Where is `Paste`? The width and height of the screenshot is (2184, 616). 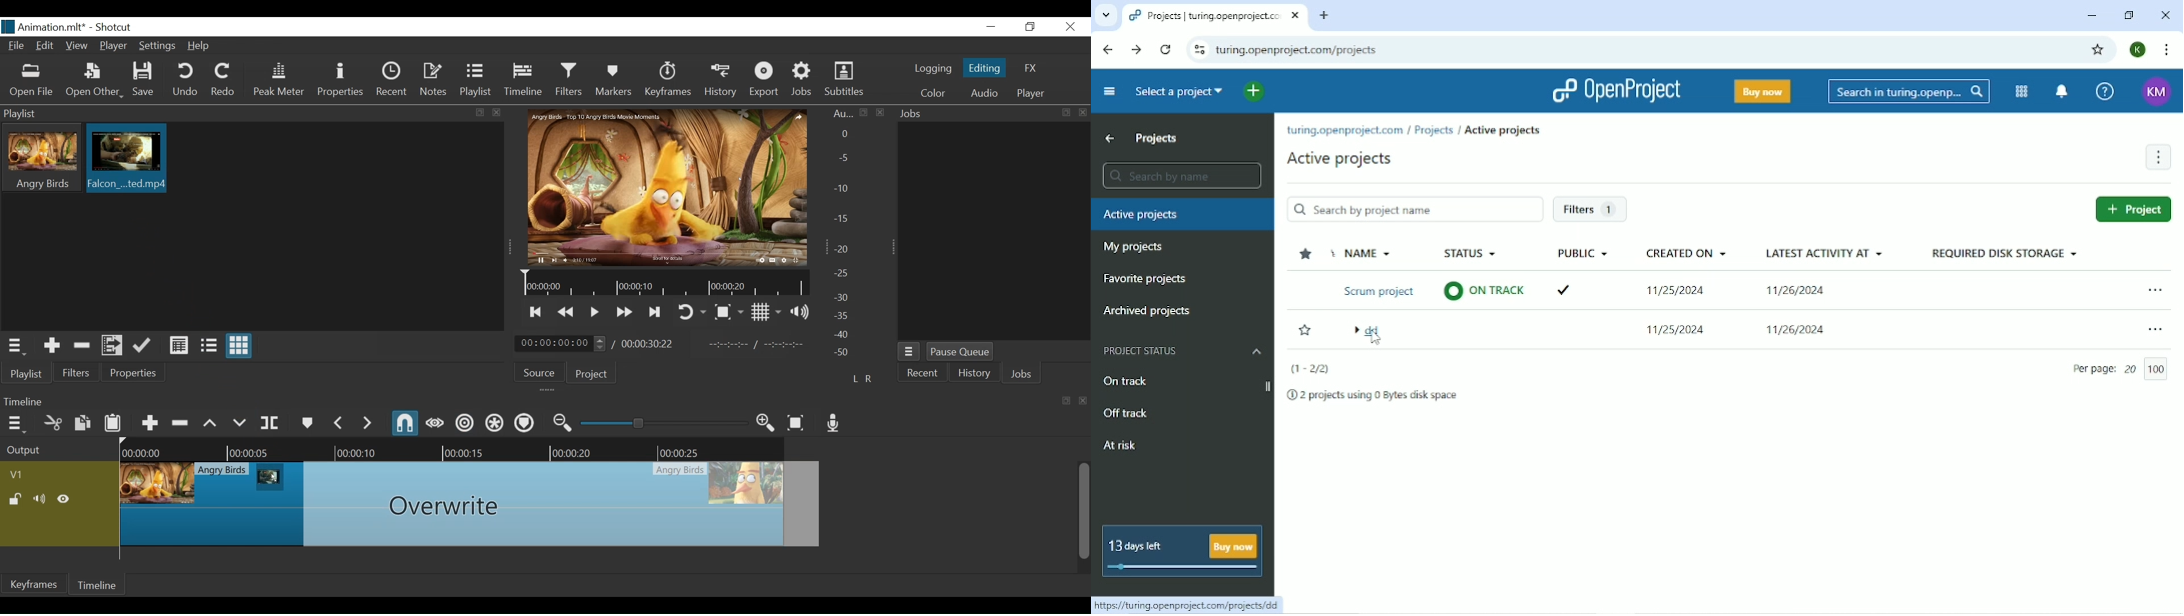
Paste is located at coordinates (113, 421).